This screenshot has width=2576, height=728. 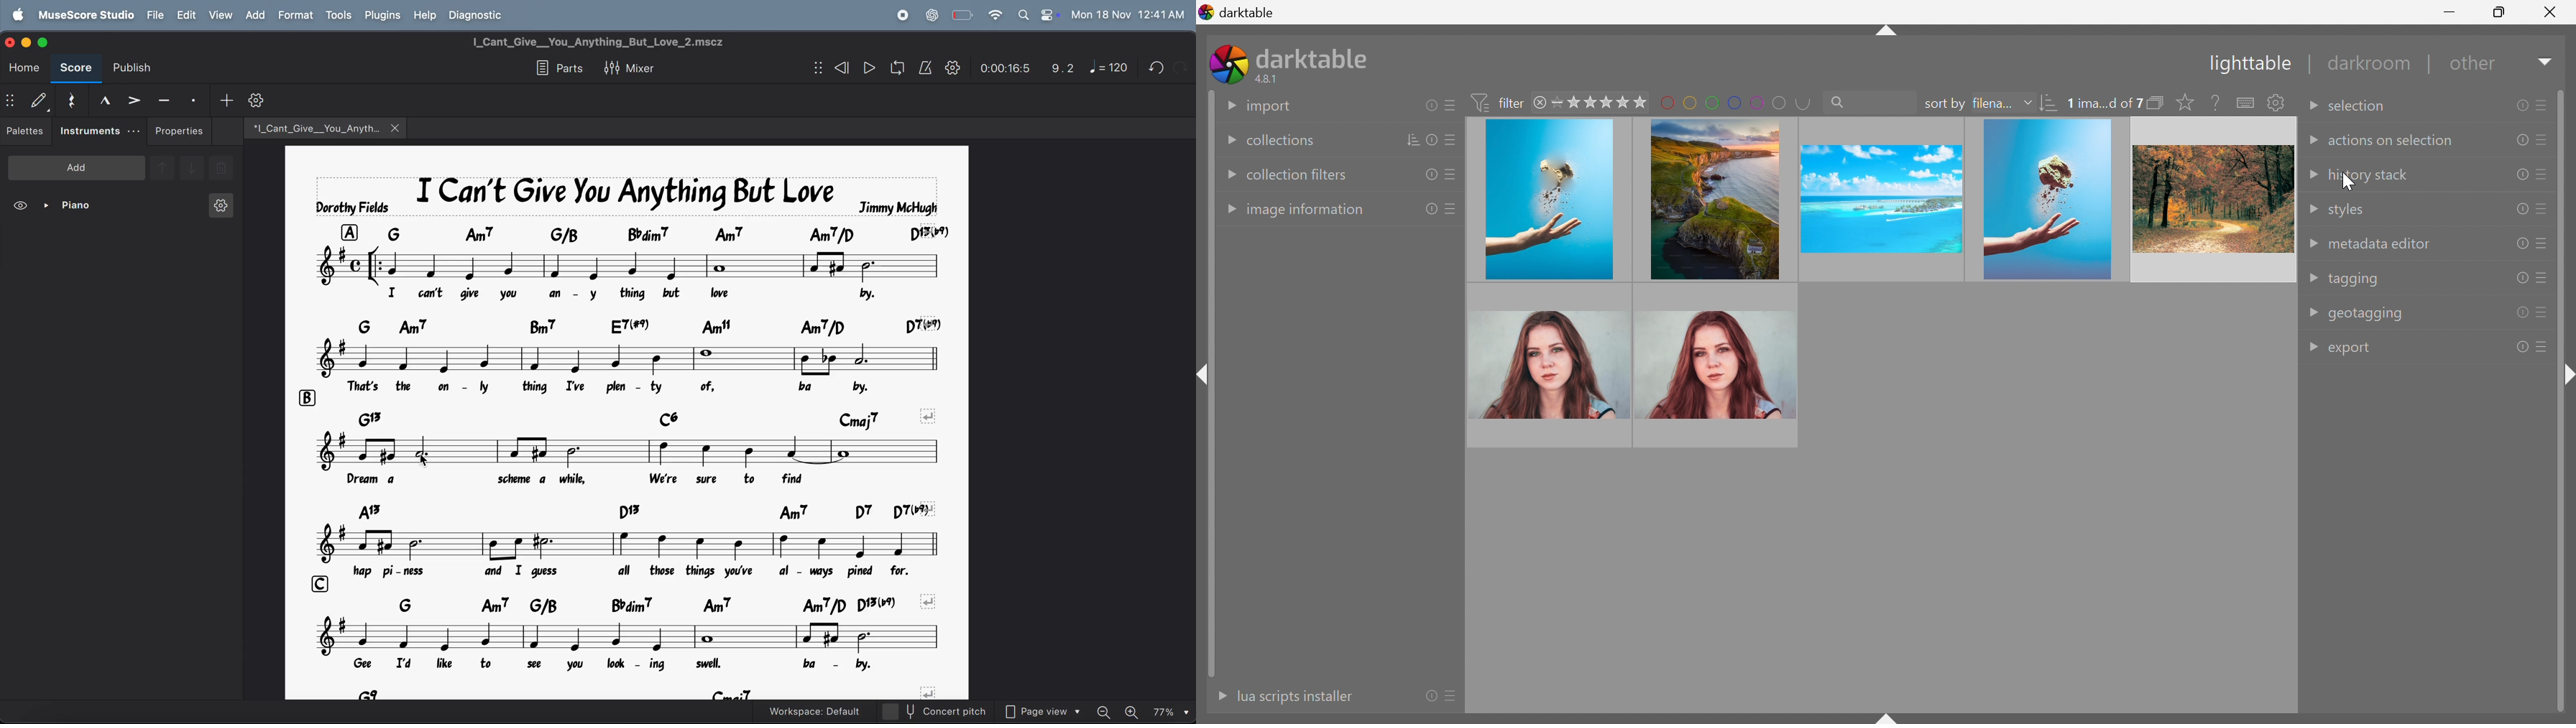 What do you see at coordinates (74, 168) in the screenshot?
I see `add` at bounding box center [74, 168].